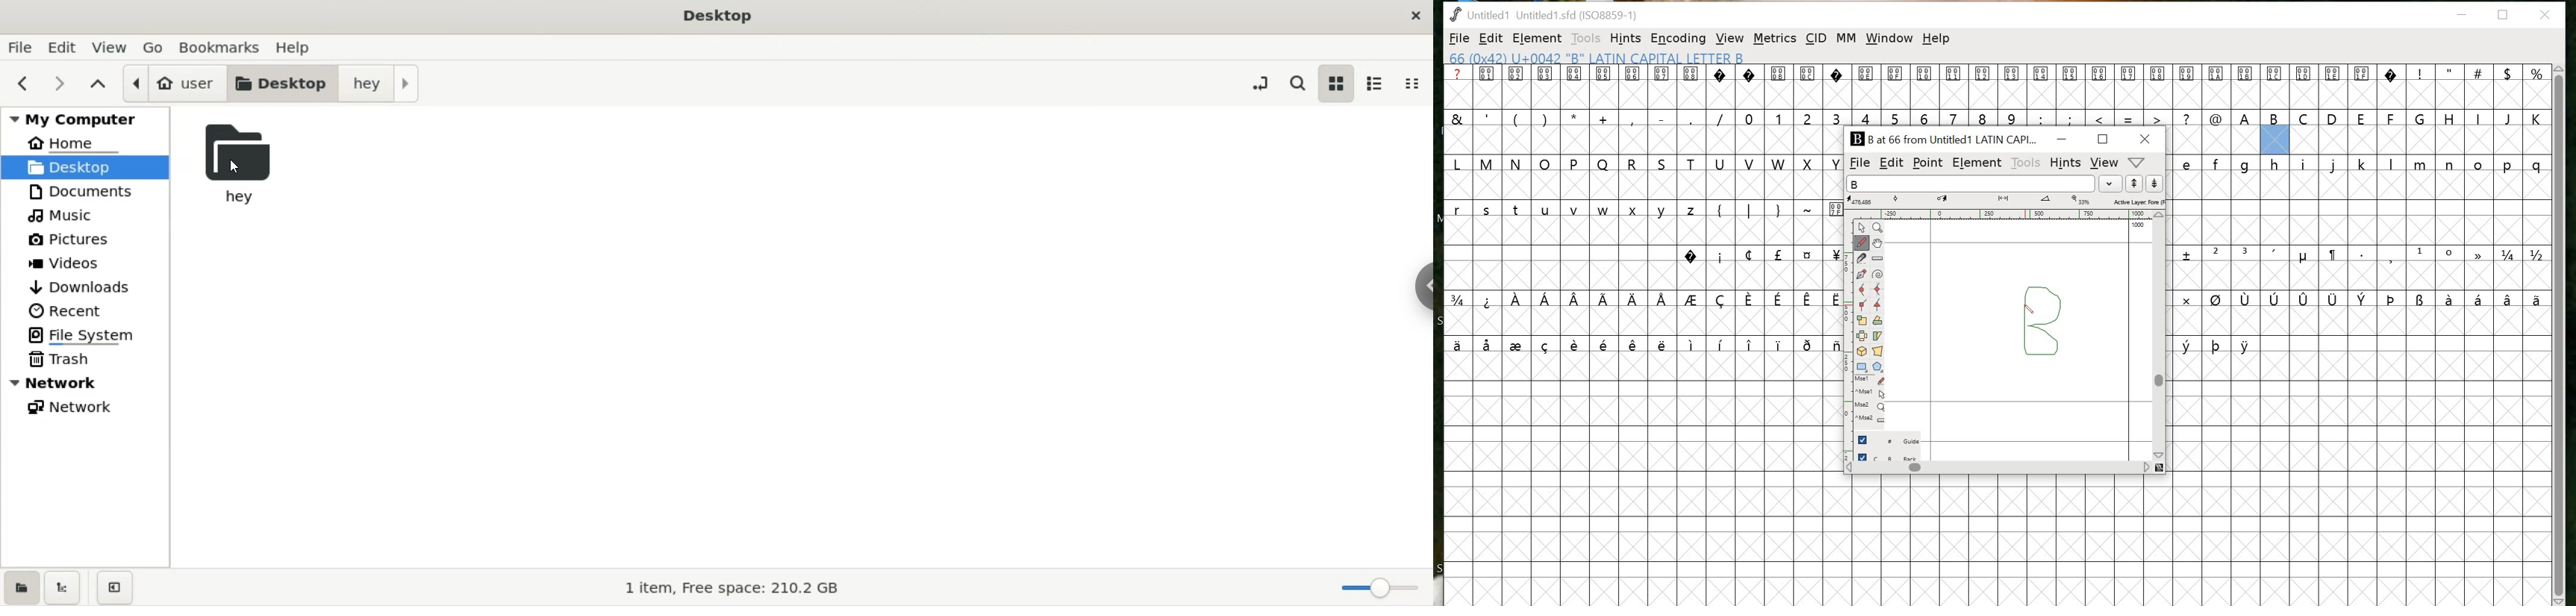 The width and height of the screenshot is (2576, 616). Describe the element at coordinates (155, 49) in the screenshot. I see `go` at that location.